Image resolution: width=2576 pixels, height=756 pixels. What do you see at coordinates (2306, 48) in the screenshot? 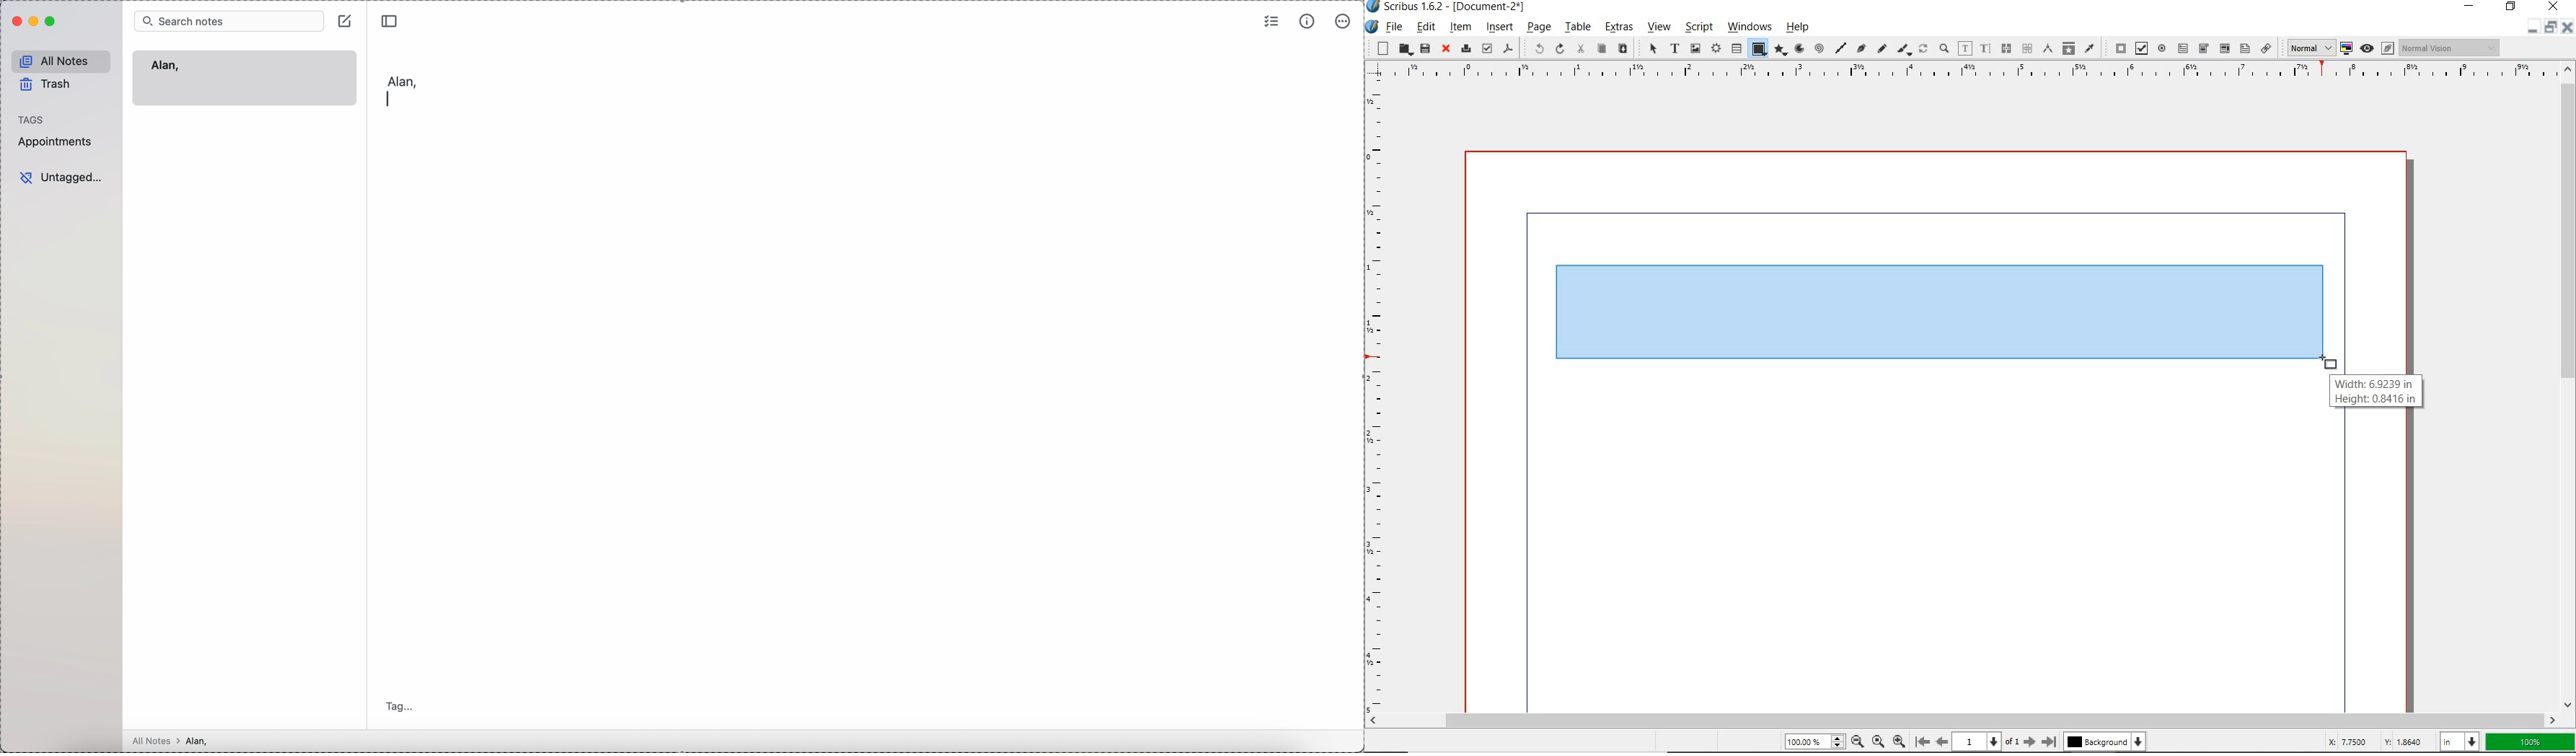
I see `select image preview quality` at bounding box center [2306, 48].